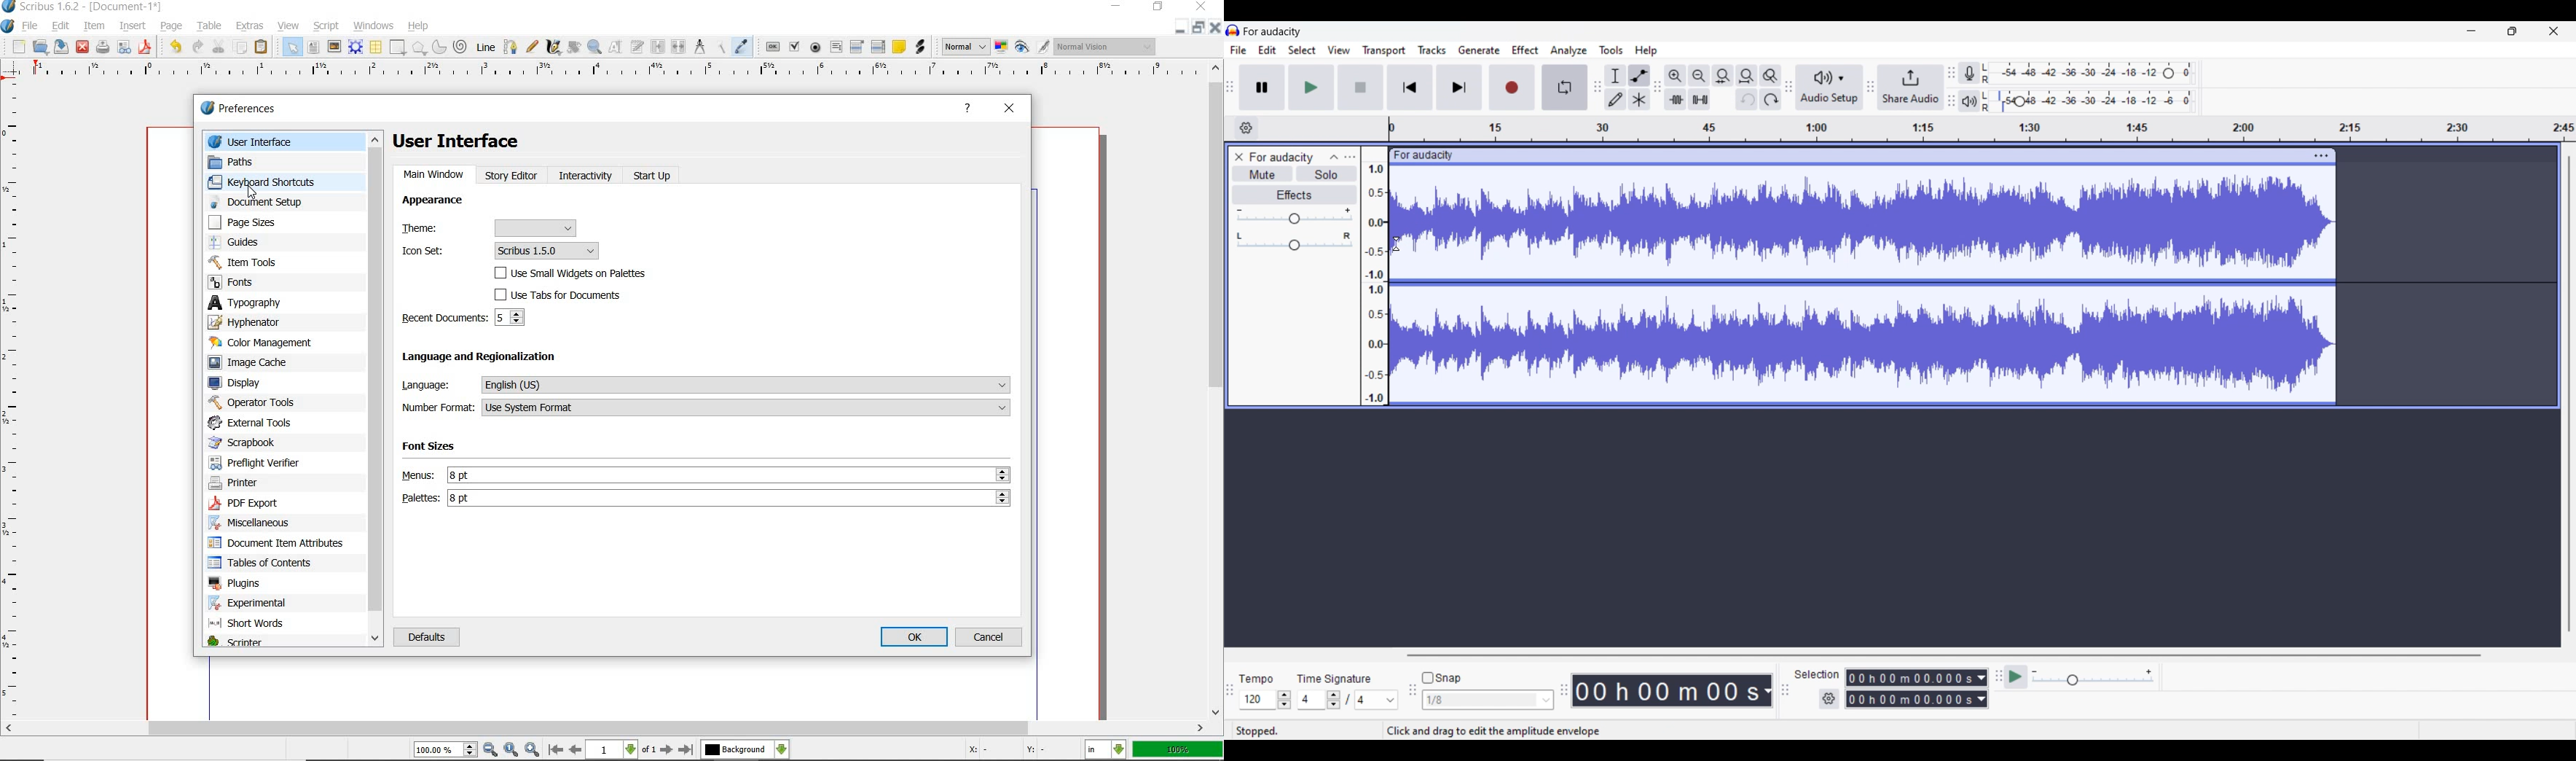 Image resolution: width=2576 pixels, height=784 pixels. Describe the element at coordinates (294, 50) in the screenshot. I see `select` at that location.